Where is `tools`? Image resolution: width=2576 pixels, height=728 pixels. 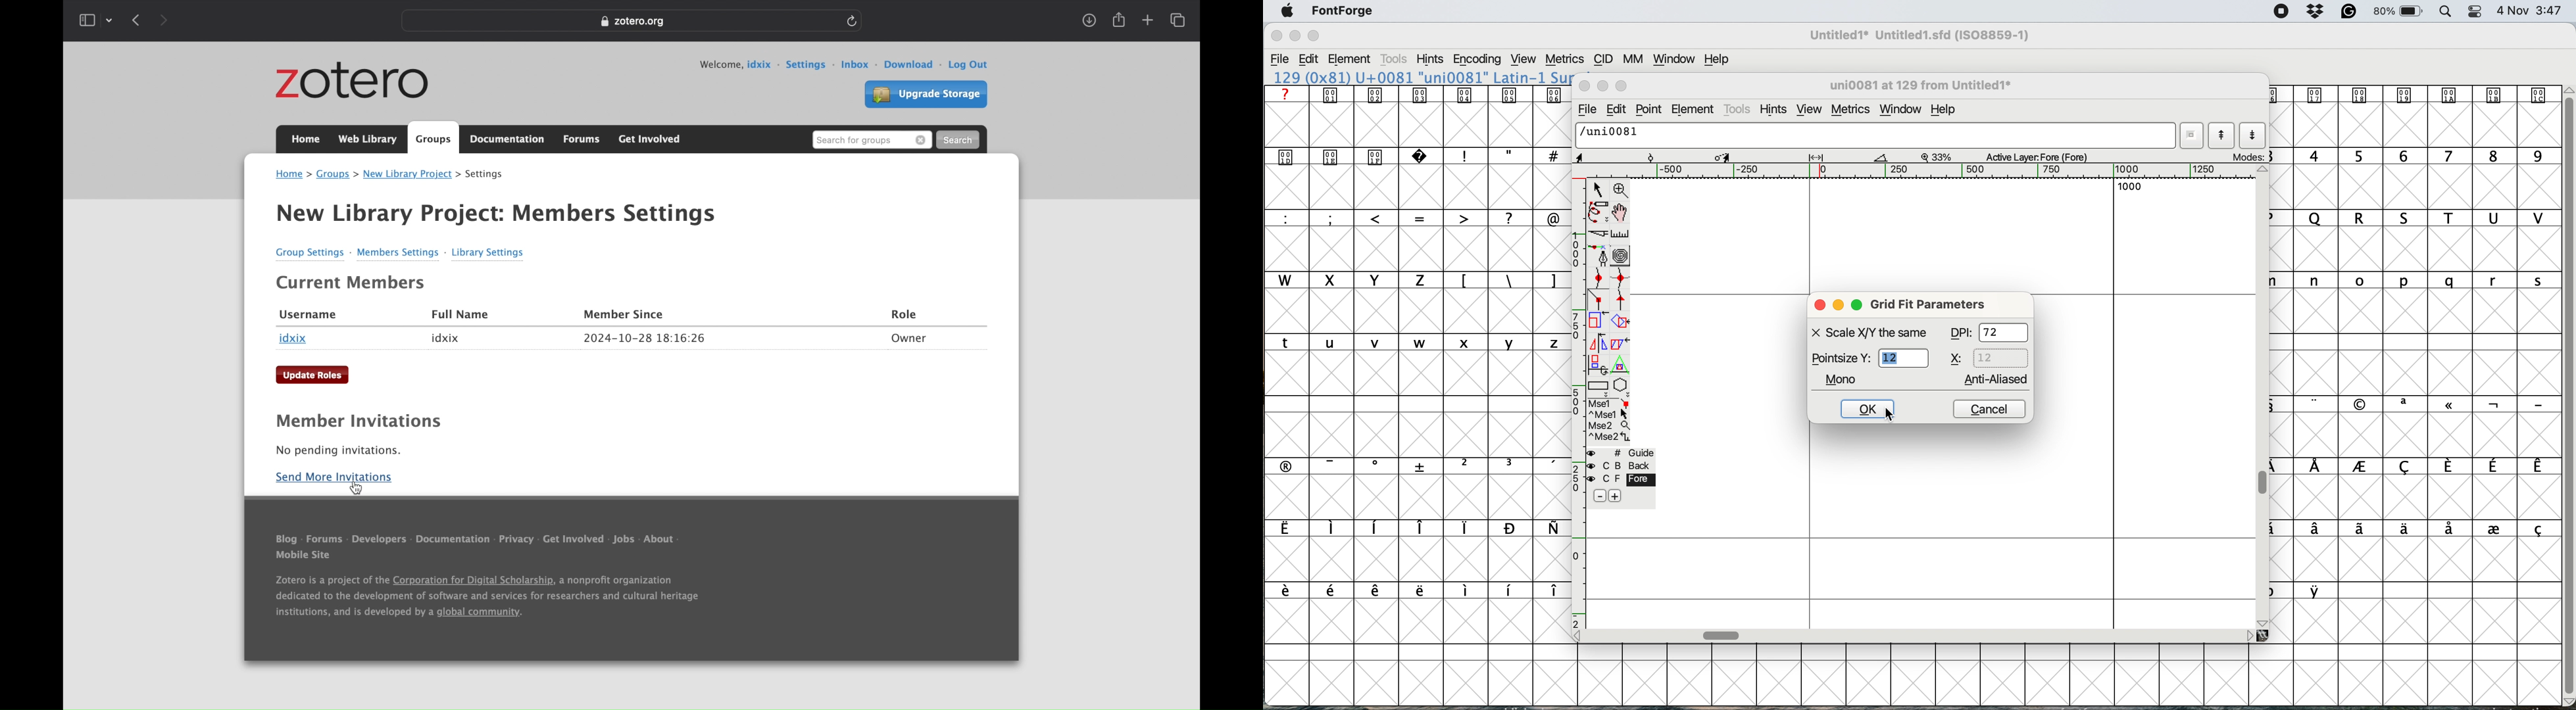 tools is located at coordinates (1739, 109).